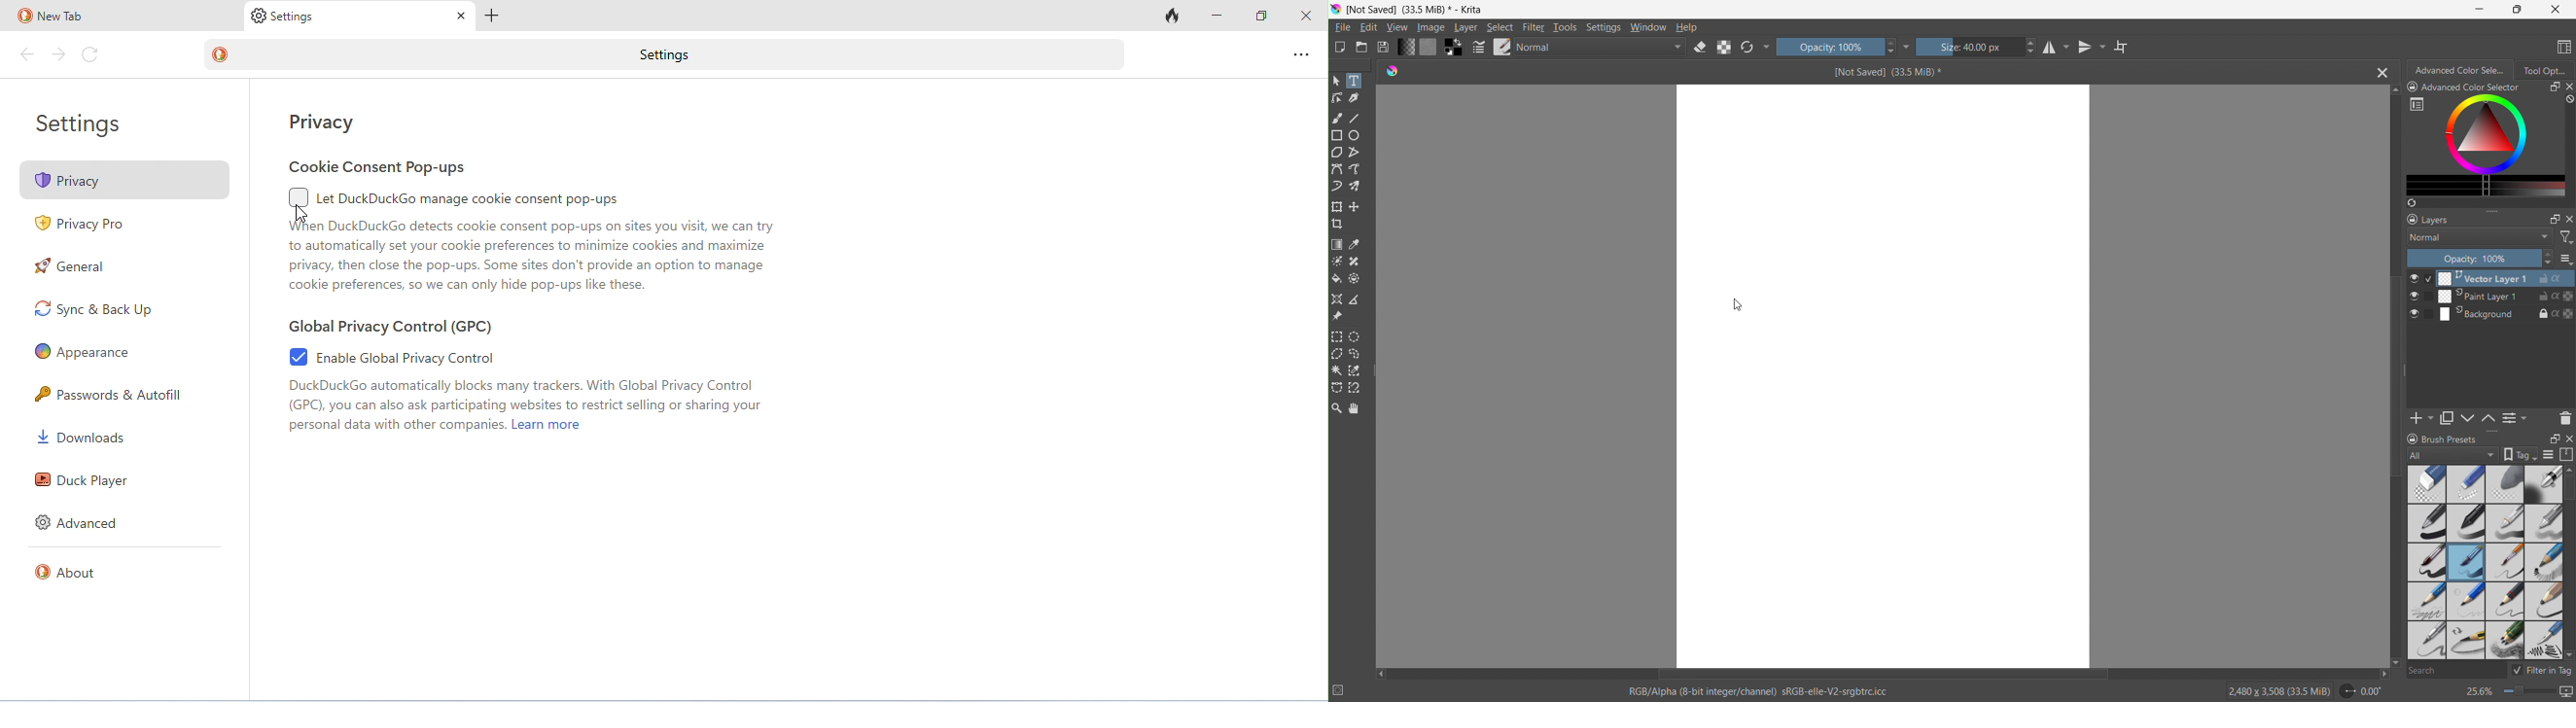 The image size is (2576, 728). I want to click on cookie consent pop-ups, so click(379, 167).